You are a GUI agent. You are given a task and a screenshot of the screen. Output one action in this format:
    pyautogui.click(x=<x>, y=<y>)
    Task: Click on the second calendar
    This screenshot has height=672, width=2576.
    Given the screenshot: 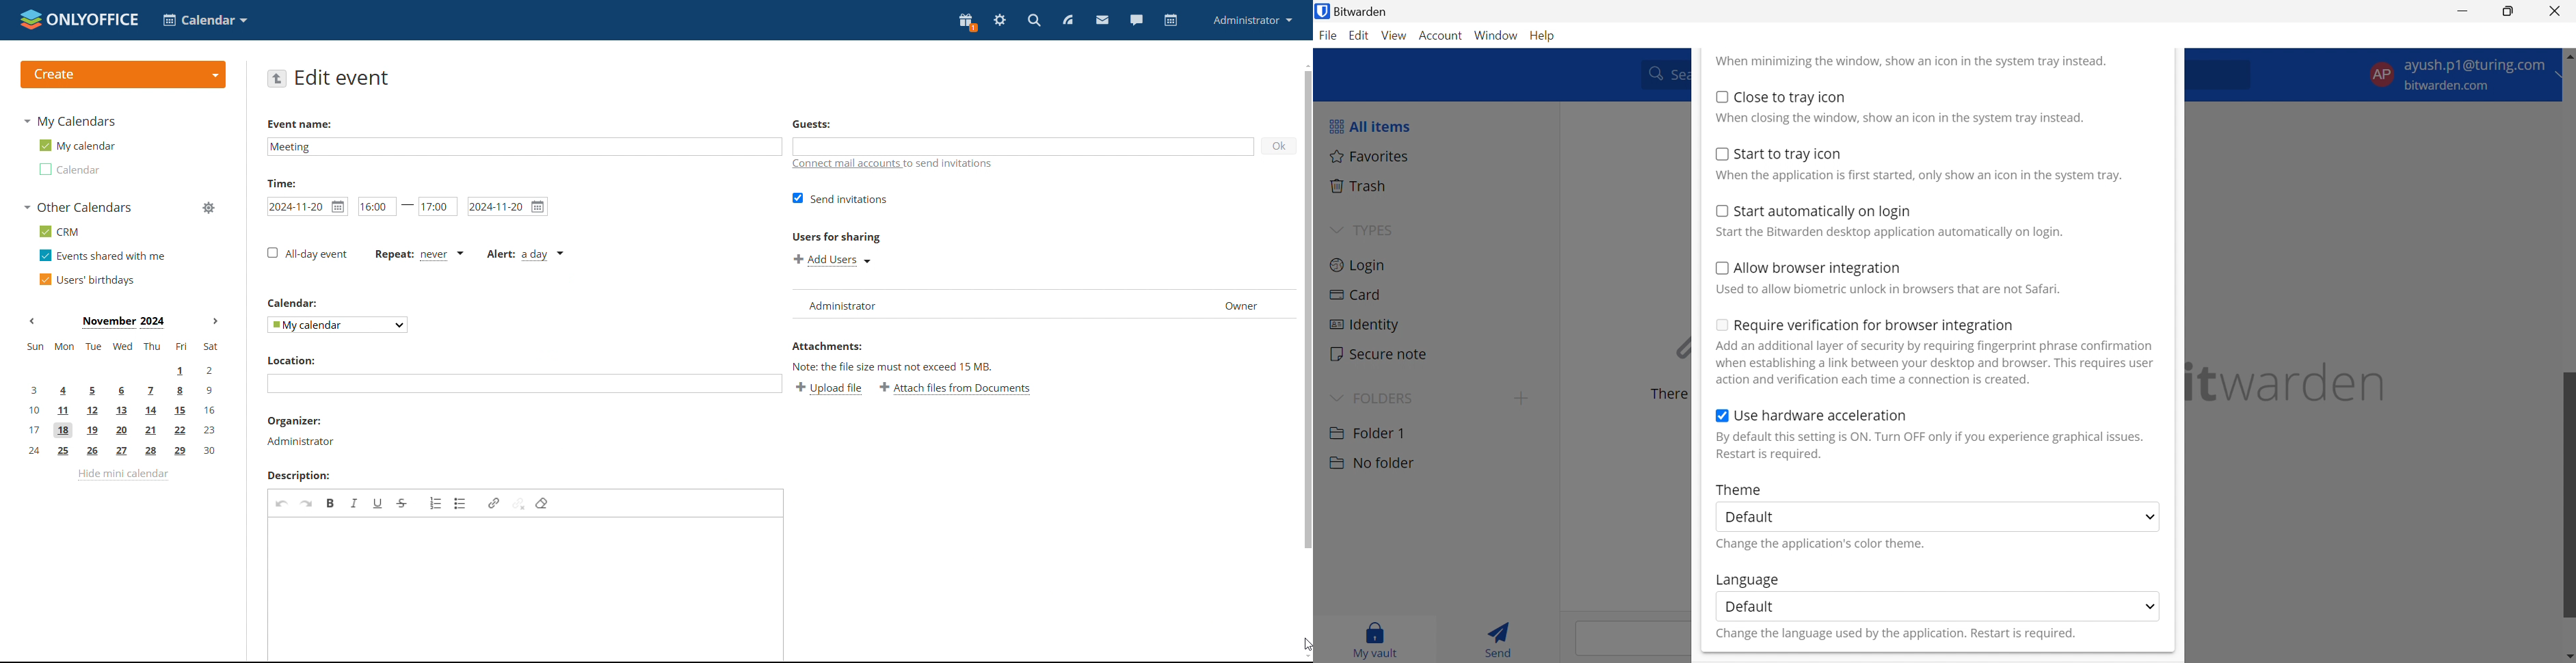 What is the action you would take?
    pyautogui.click(x=68, y=169)
    